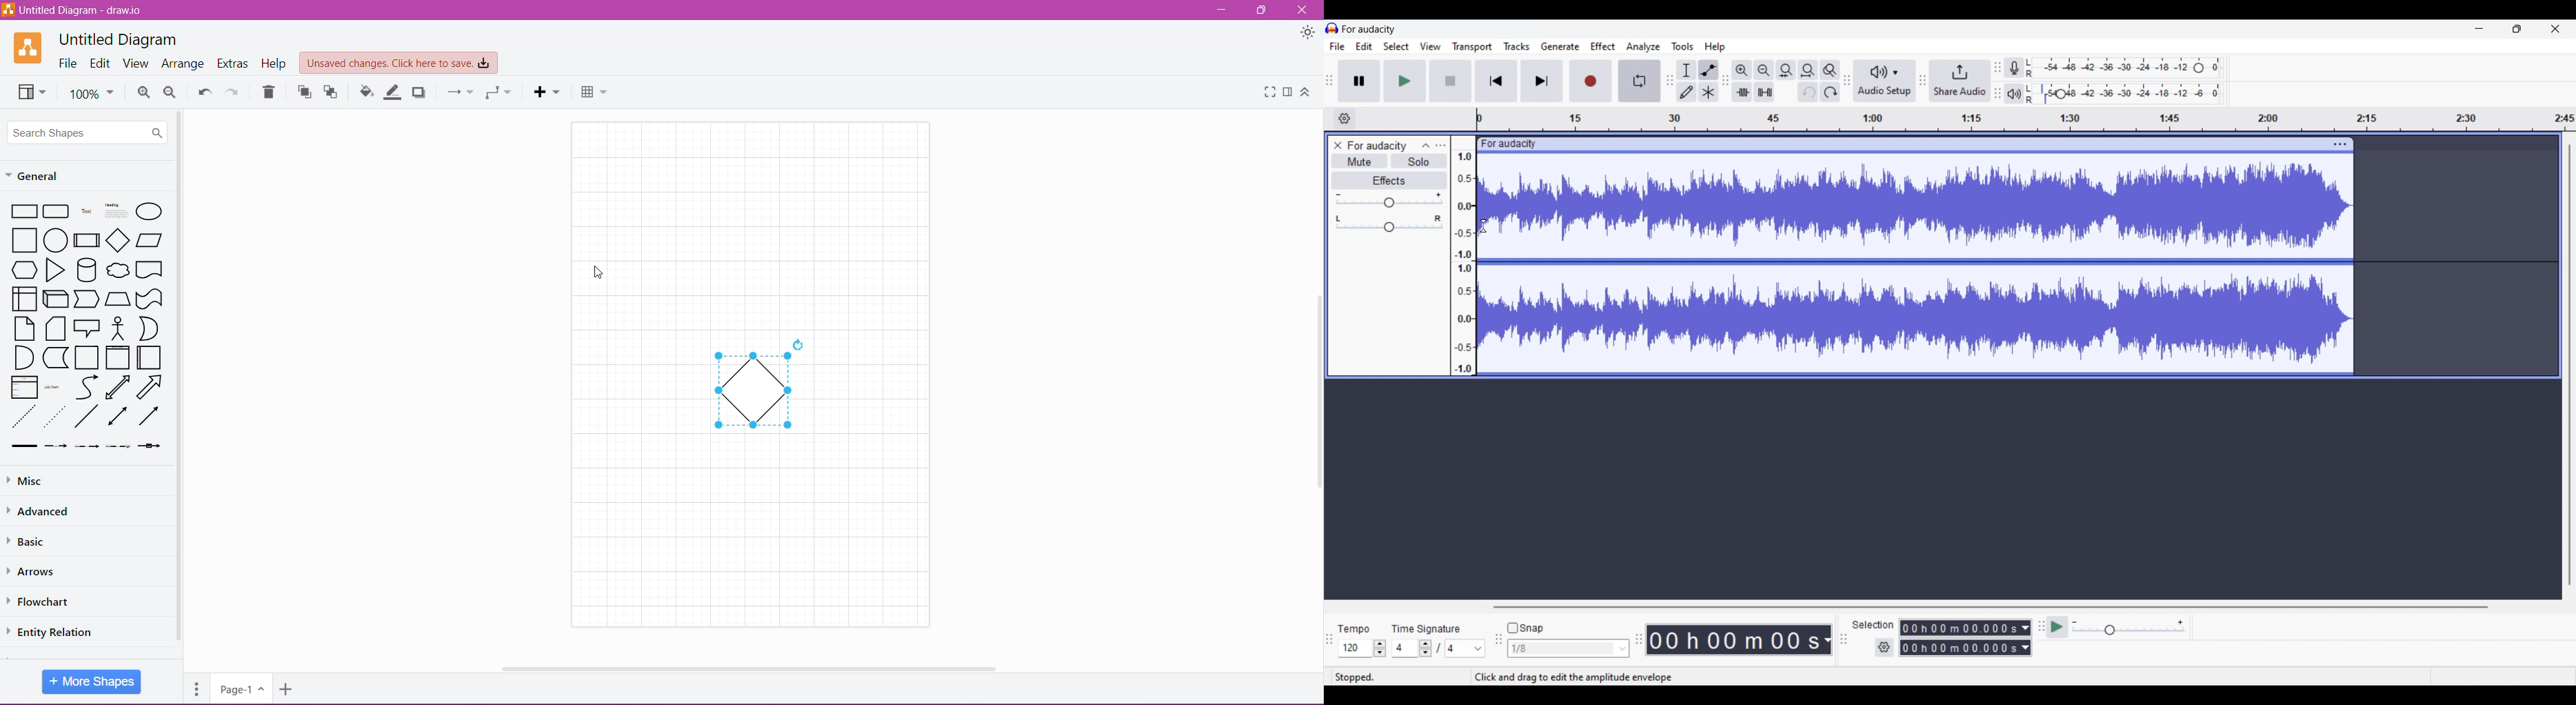  Describe the element at coordinates (1332, 28) in the screenshot. I see `logo` at that location.